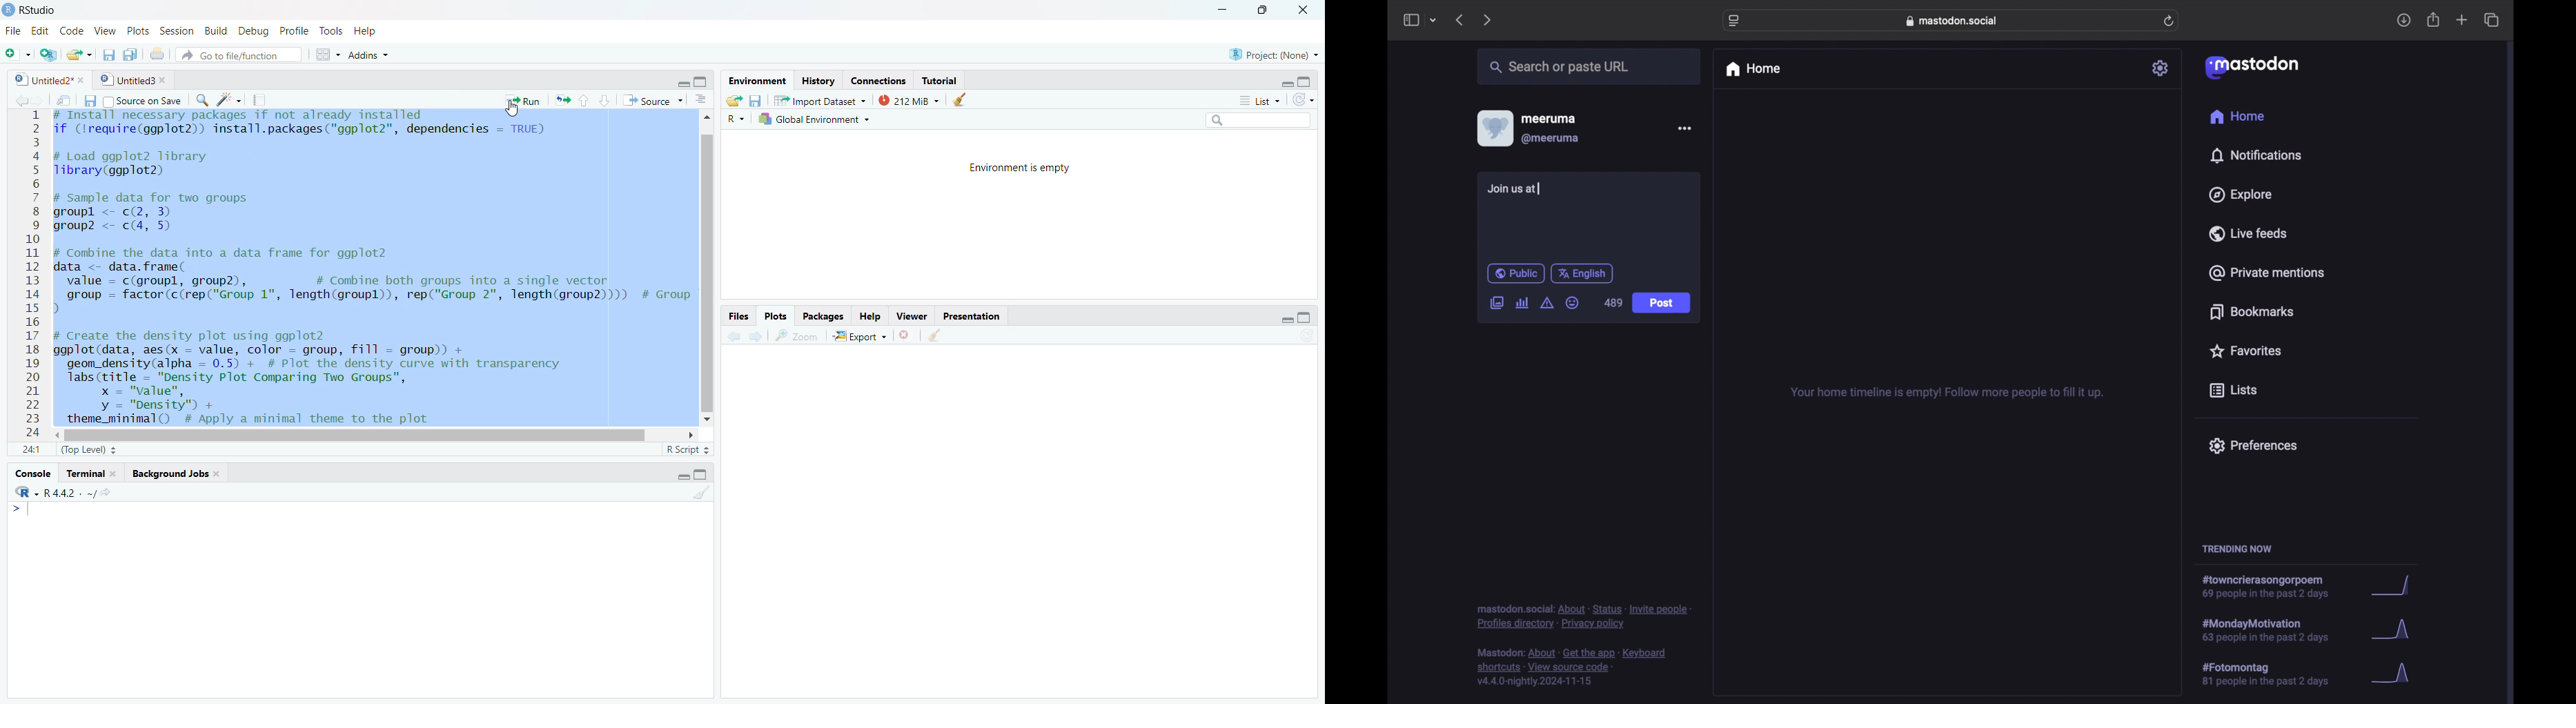 This screenshot has width=2576, height=728. I want to click on maximize, so click(1310, 82).